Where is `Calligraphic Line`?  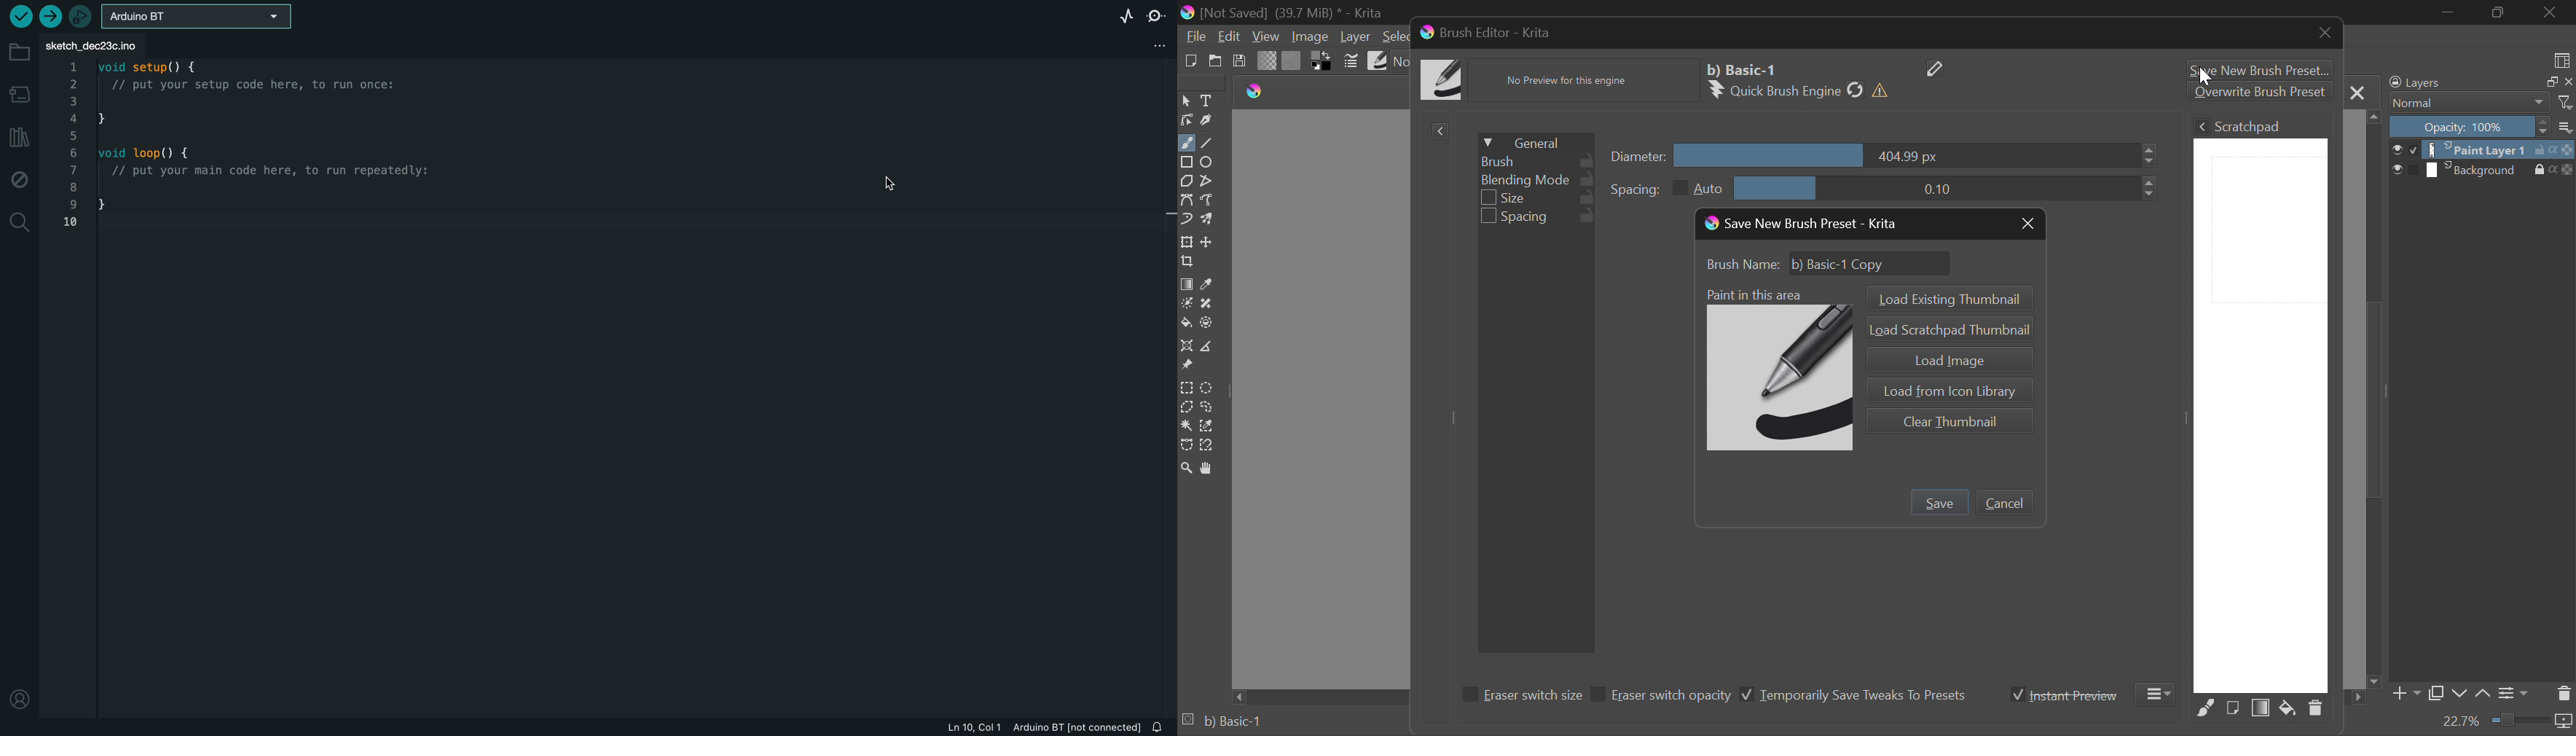 Calligraphic Line is located at coordinates (1205, 120).